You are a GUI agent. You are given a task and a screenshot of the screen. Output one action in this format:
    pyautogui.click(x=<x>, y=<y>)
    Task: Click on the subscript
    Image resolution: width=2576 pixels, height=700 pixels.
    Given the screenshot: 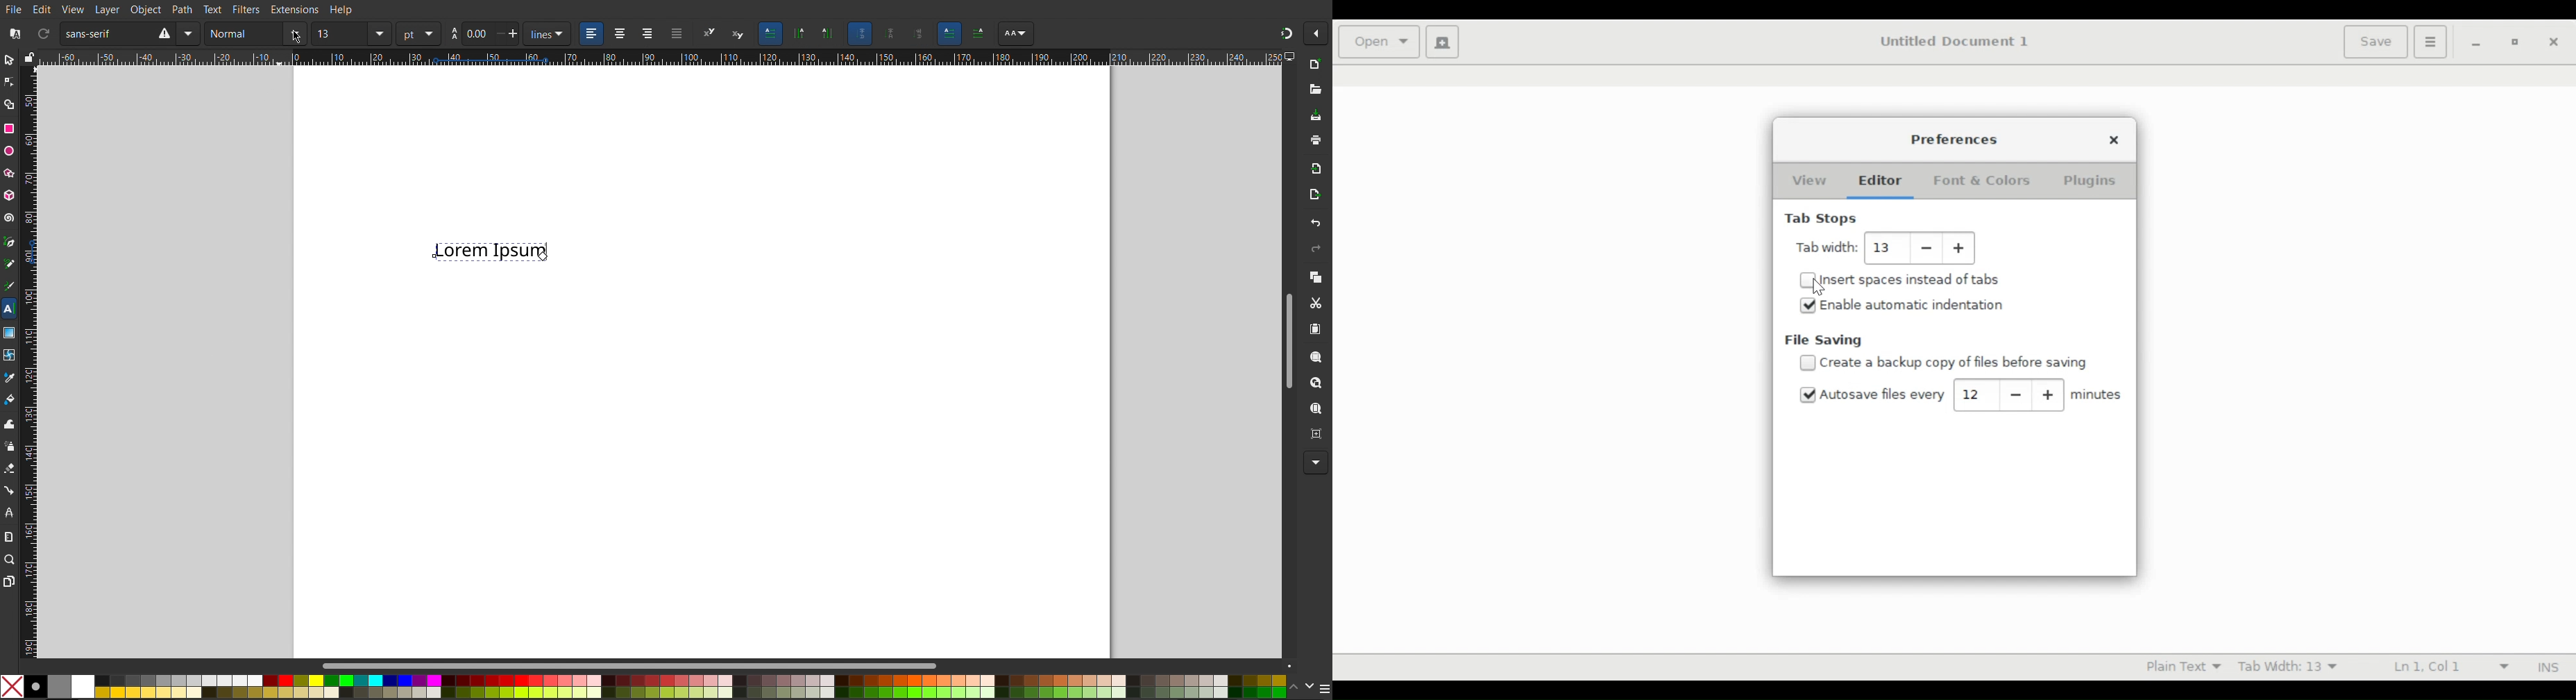 What is the action you would take?
    pyautogui.click(x=739, y=34)
    